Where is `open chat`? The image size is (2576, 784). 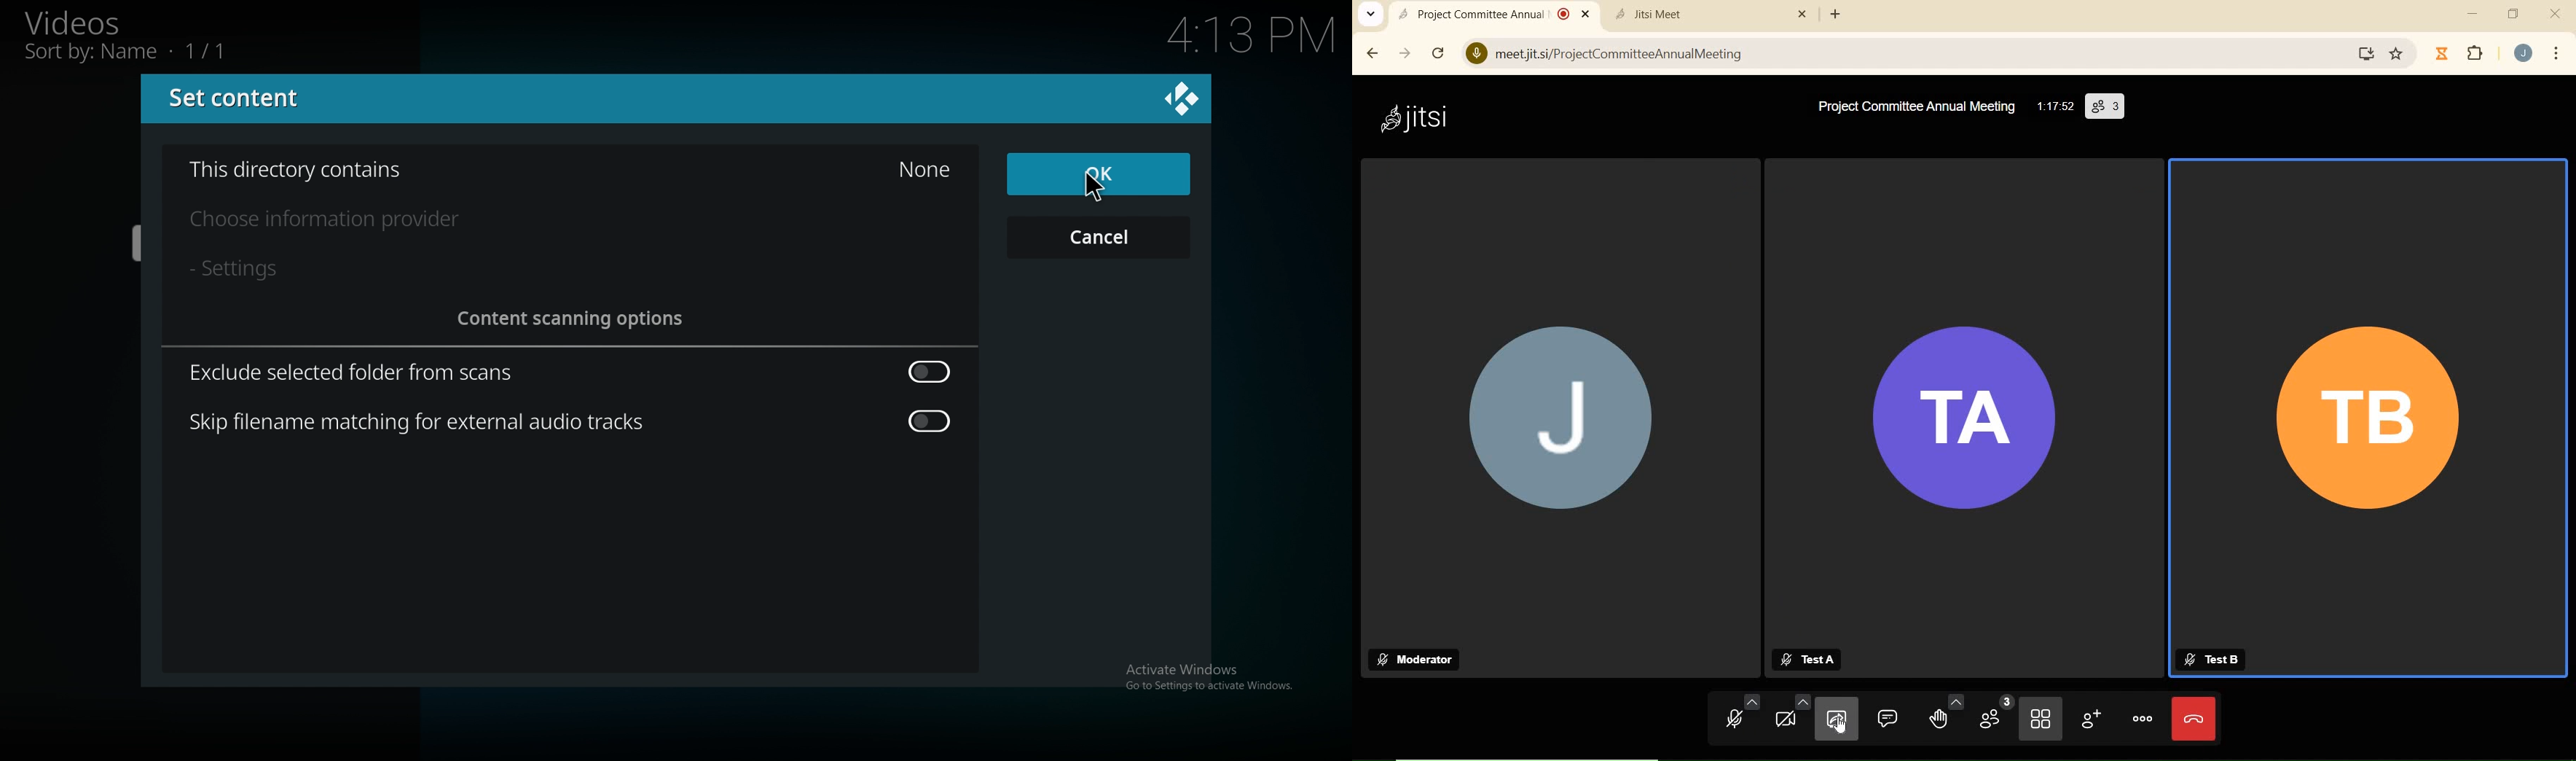
open chat is located at coordinates (1889, 718).